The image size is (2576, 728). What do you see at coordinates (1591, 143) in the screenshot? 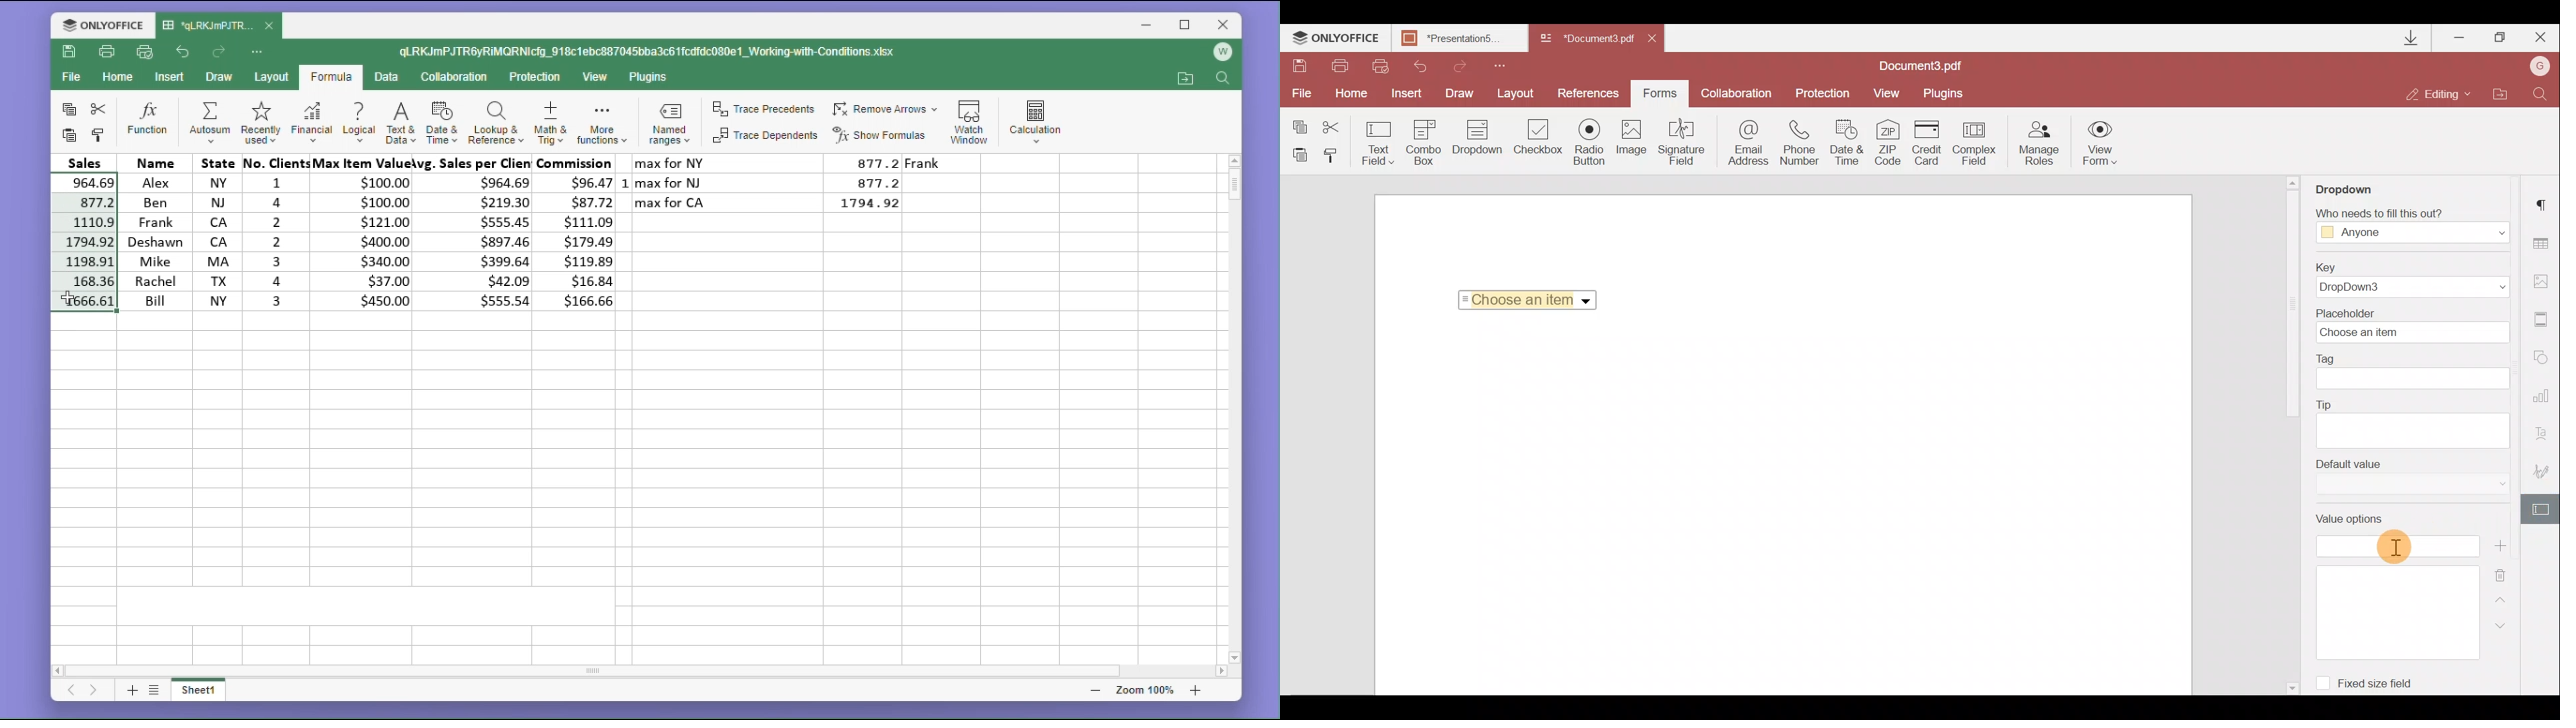
I see `Radio` at bounding box center [1591, 143].